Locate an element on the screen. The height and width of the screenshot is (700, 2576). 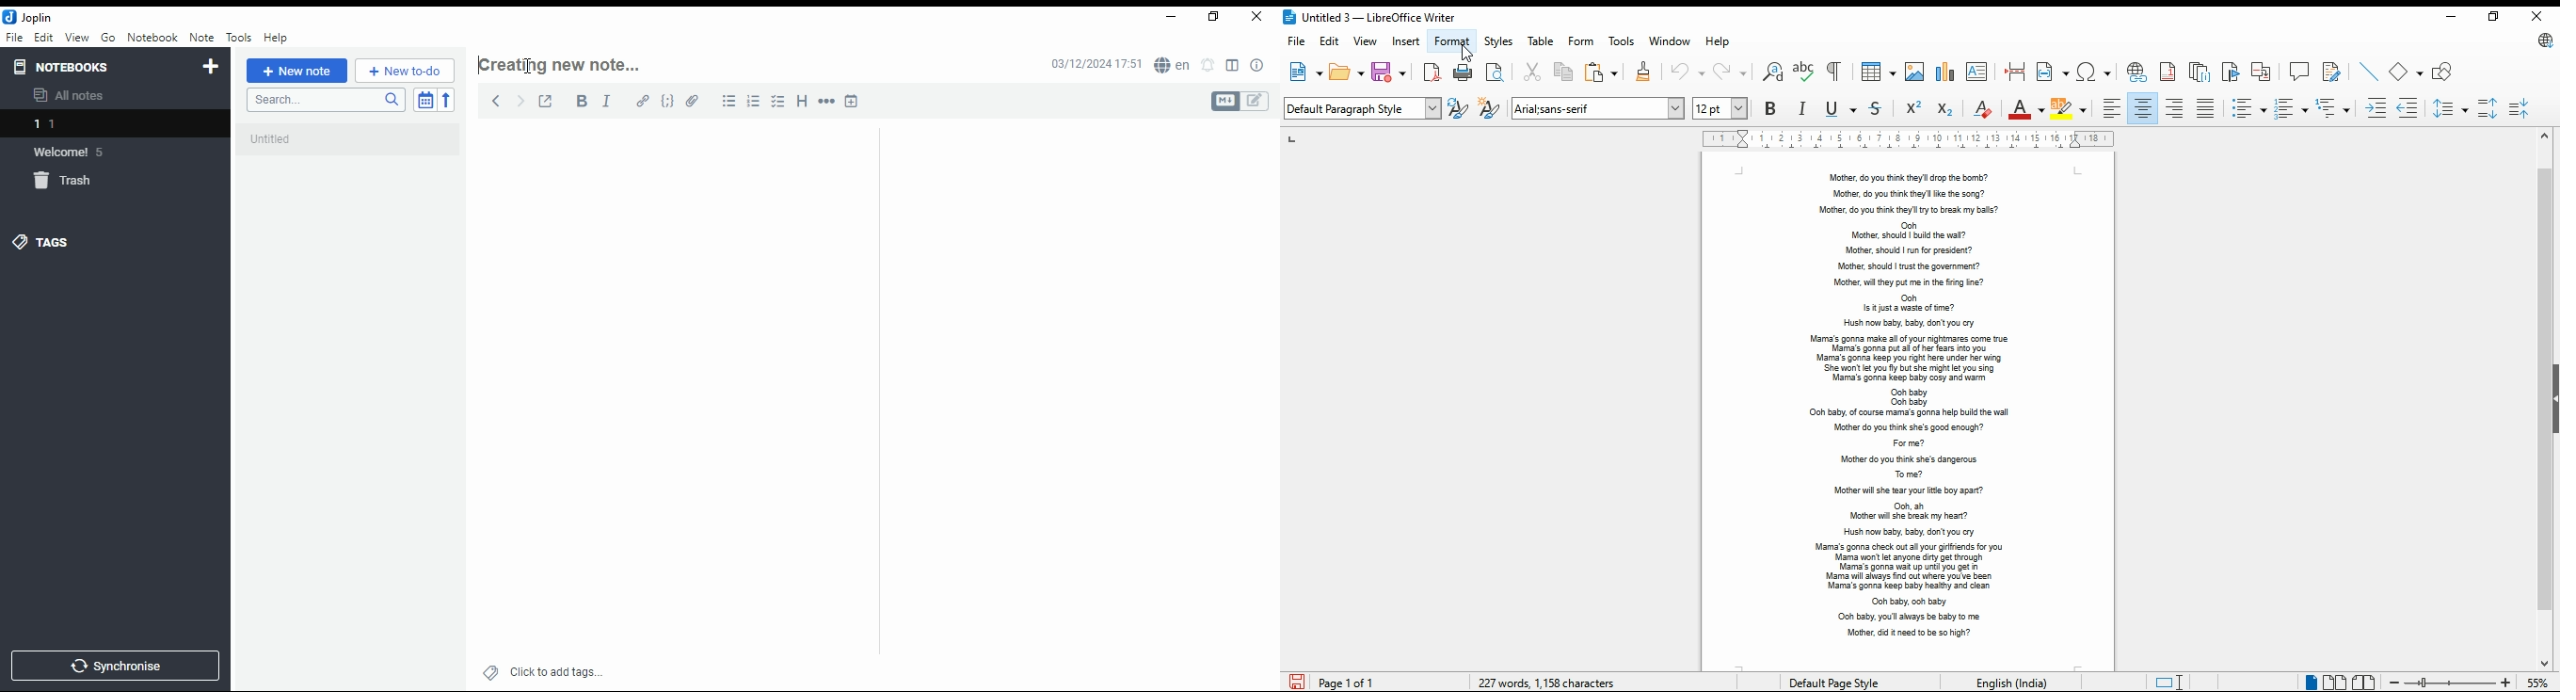
trash is located at coordinates (66, 181).